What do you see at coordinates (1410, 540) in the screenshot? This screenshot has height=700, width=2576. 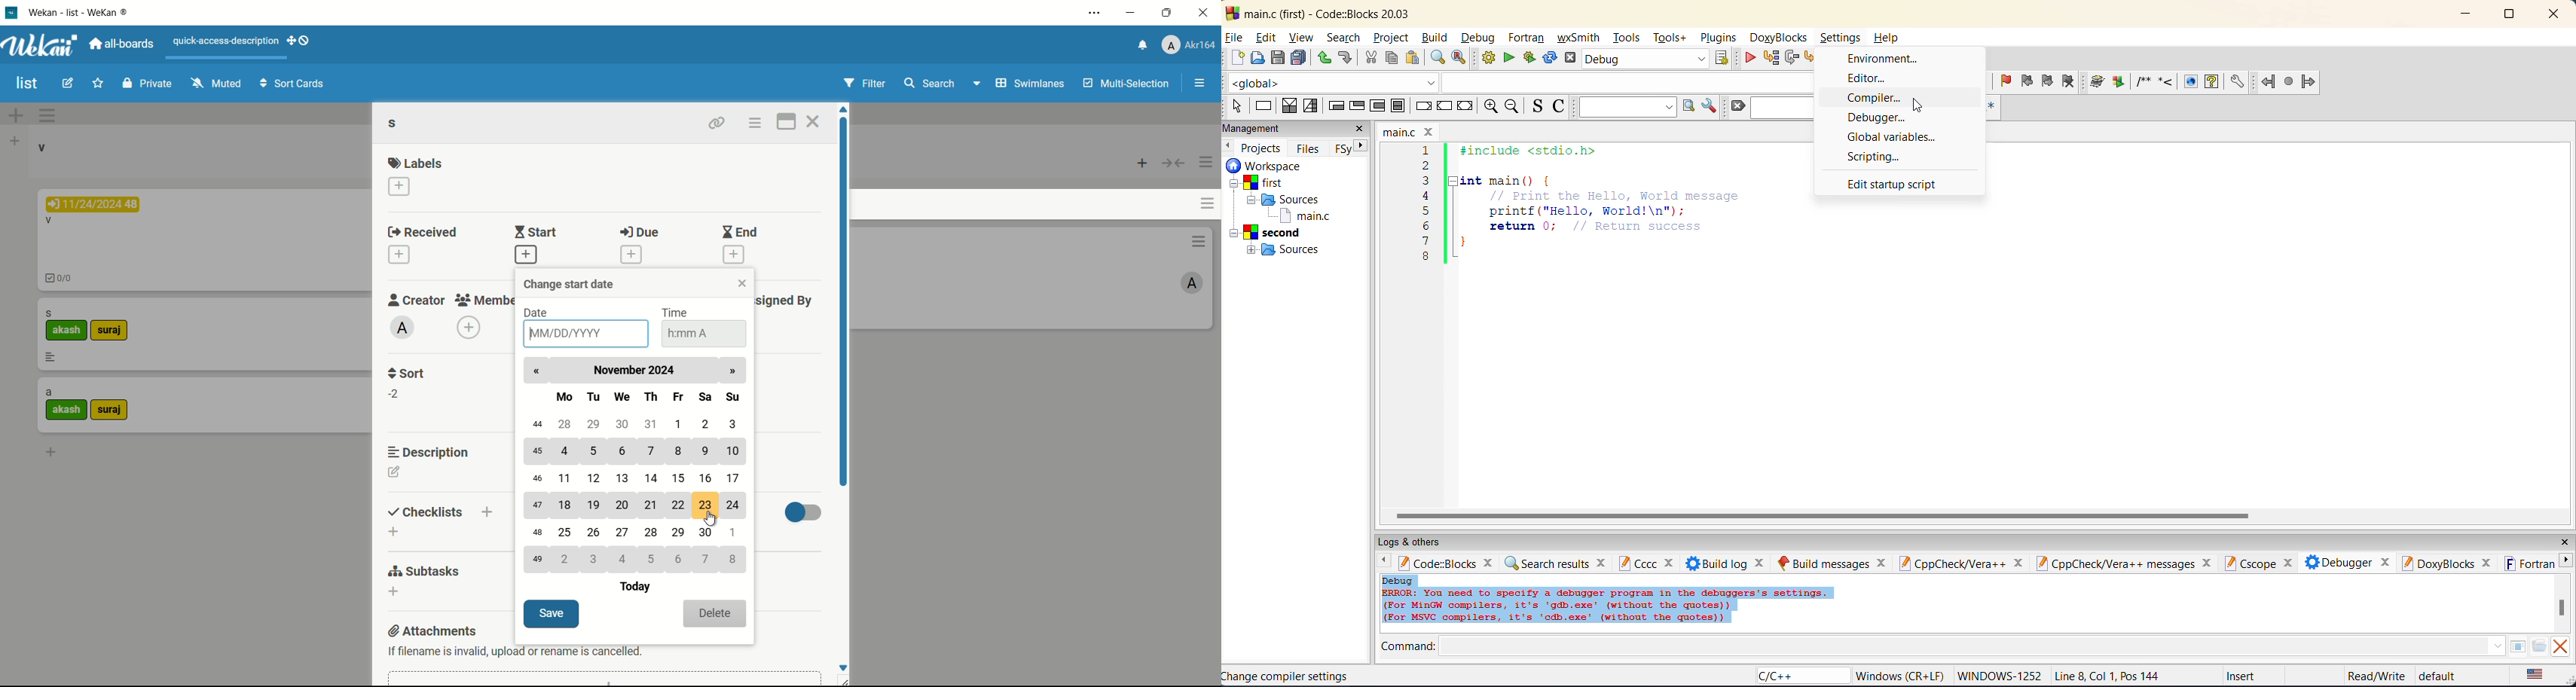 I see `logs and others` at bounding box center [1410, 540].